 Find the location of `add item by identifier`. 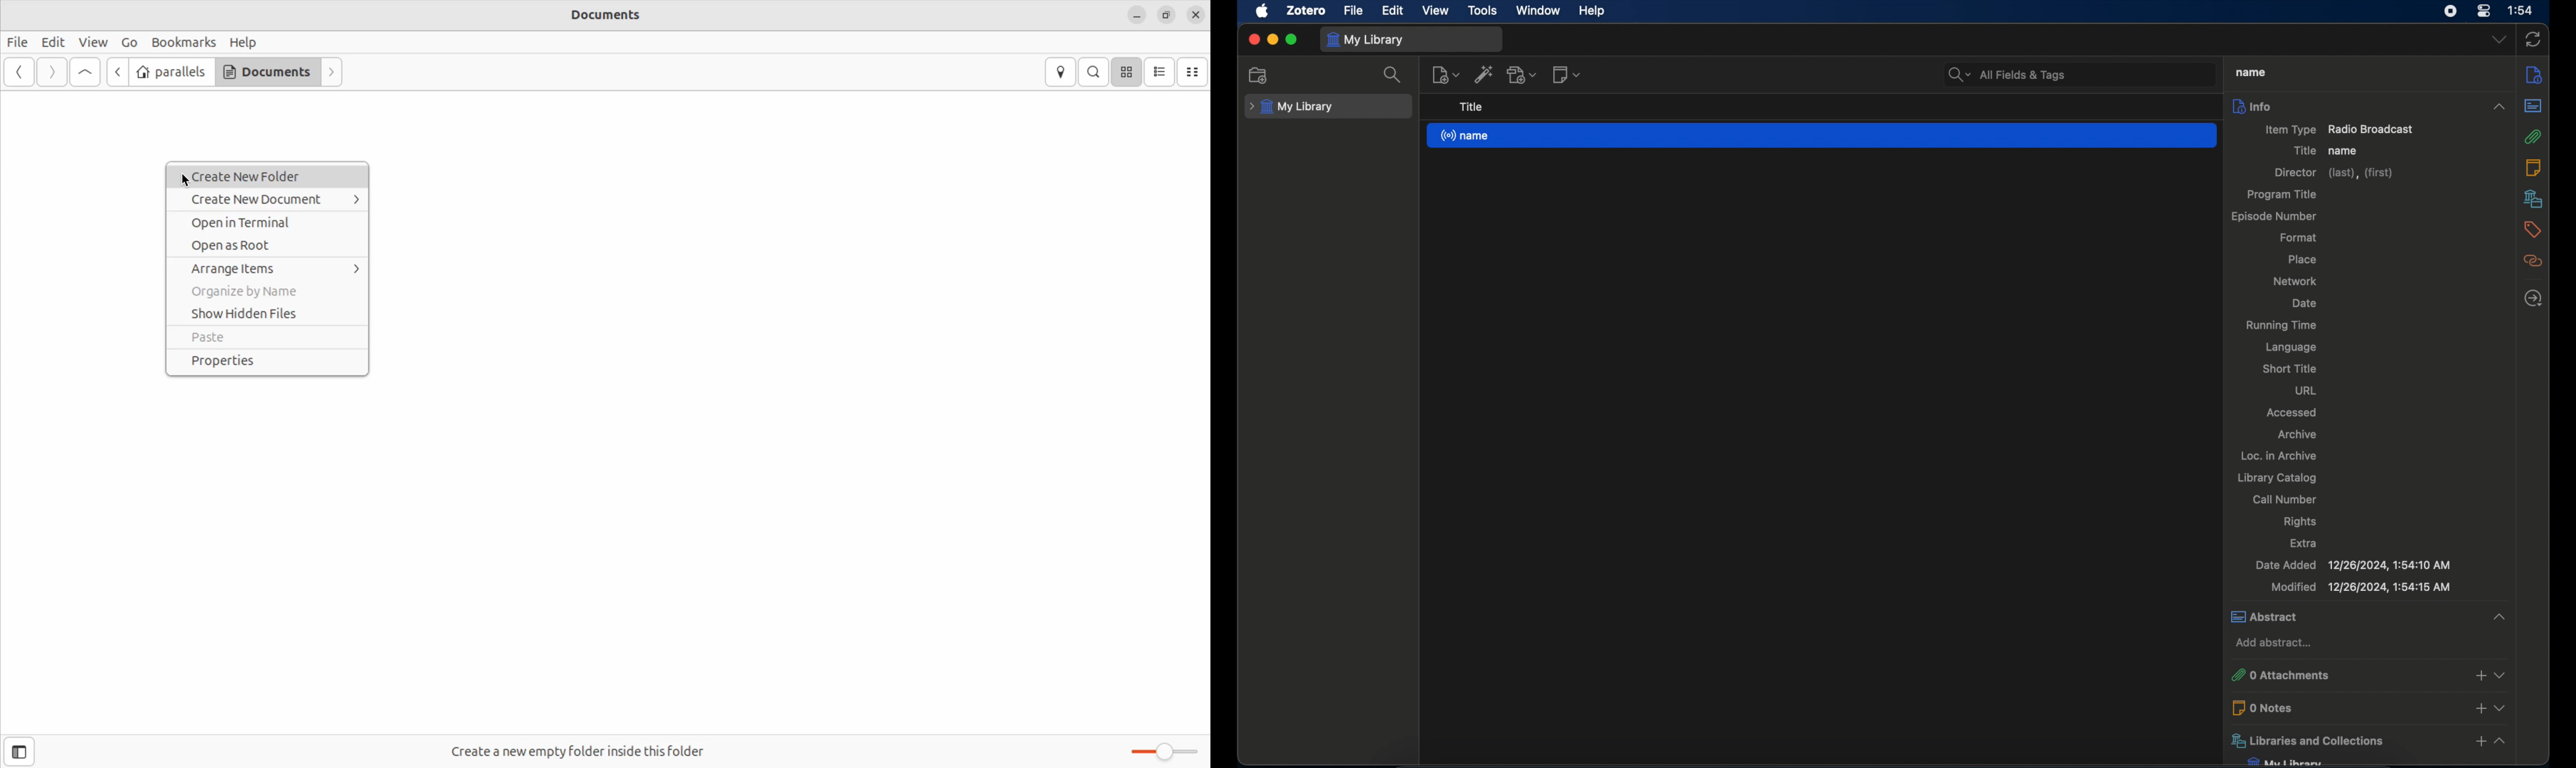

add item by identifier is located at coordinates (1485, 74).